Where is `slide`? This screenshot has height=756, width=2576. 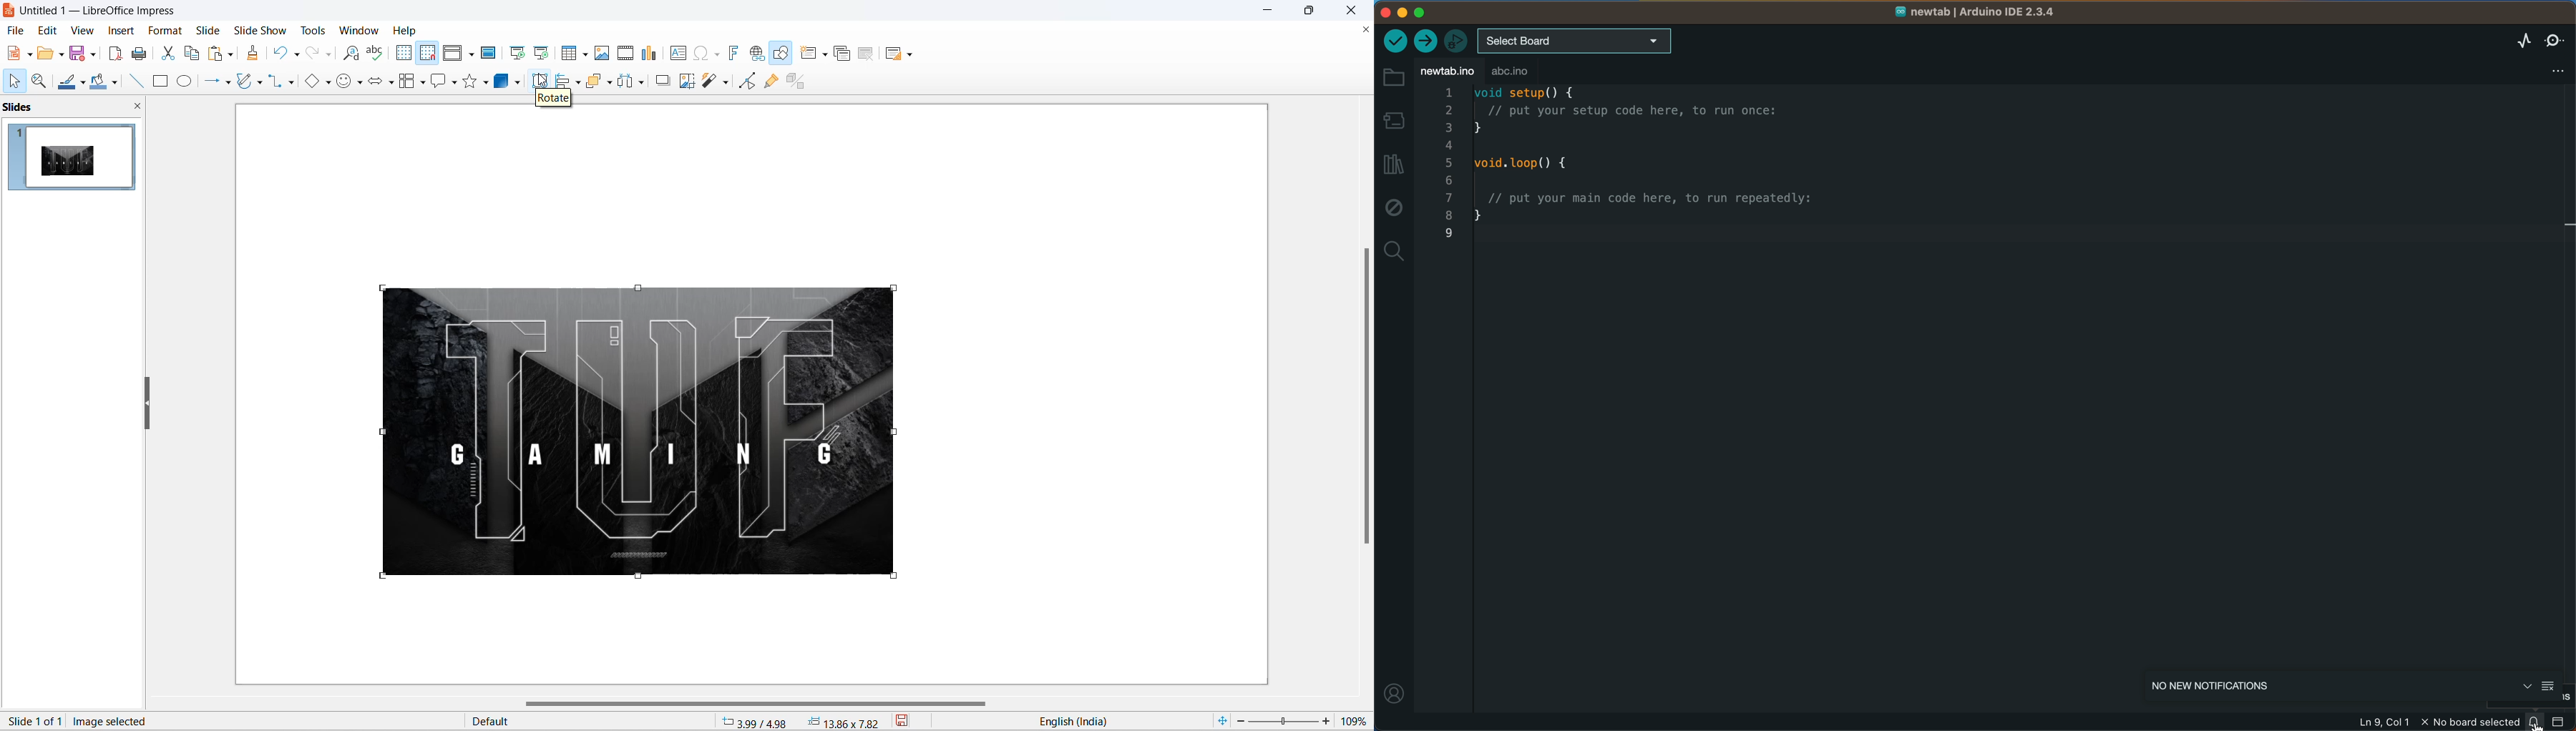 slide is located at coordinates (208, 30).